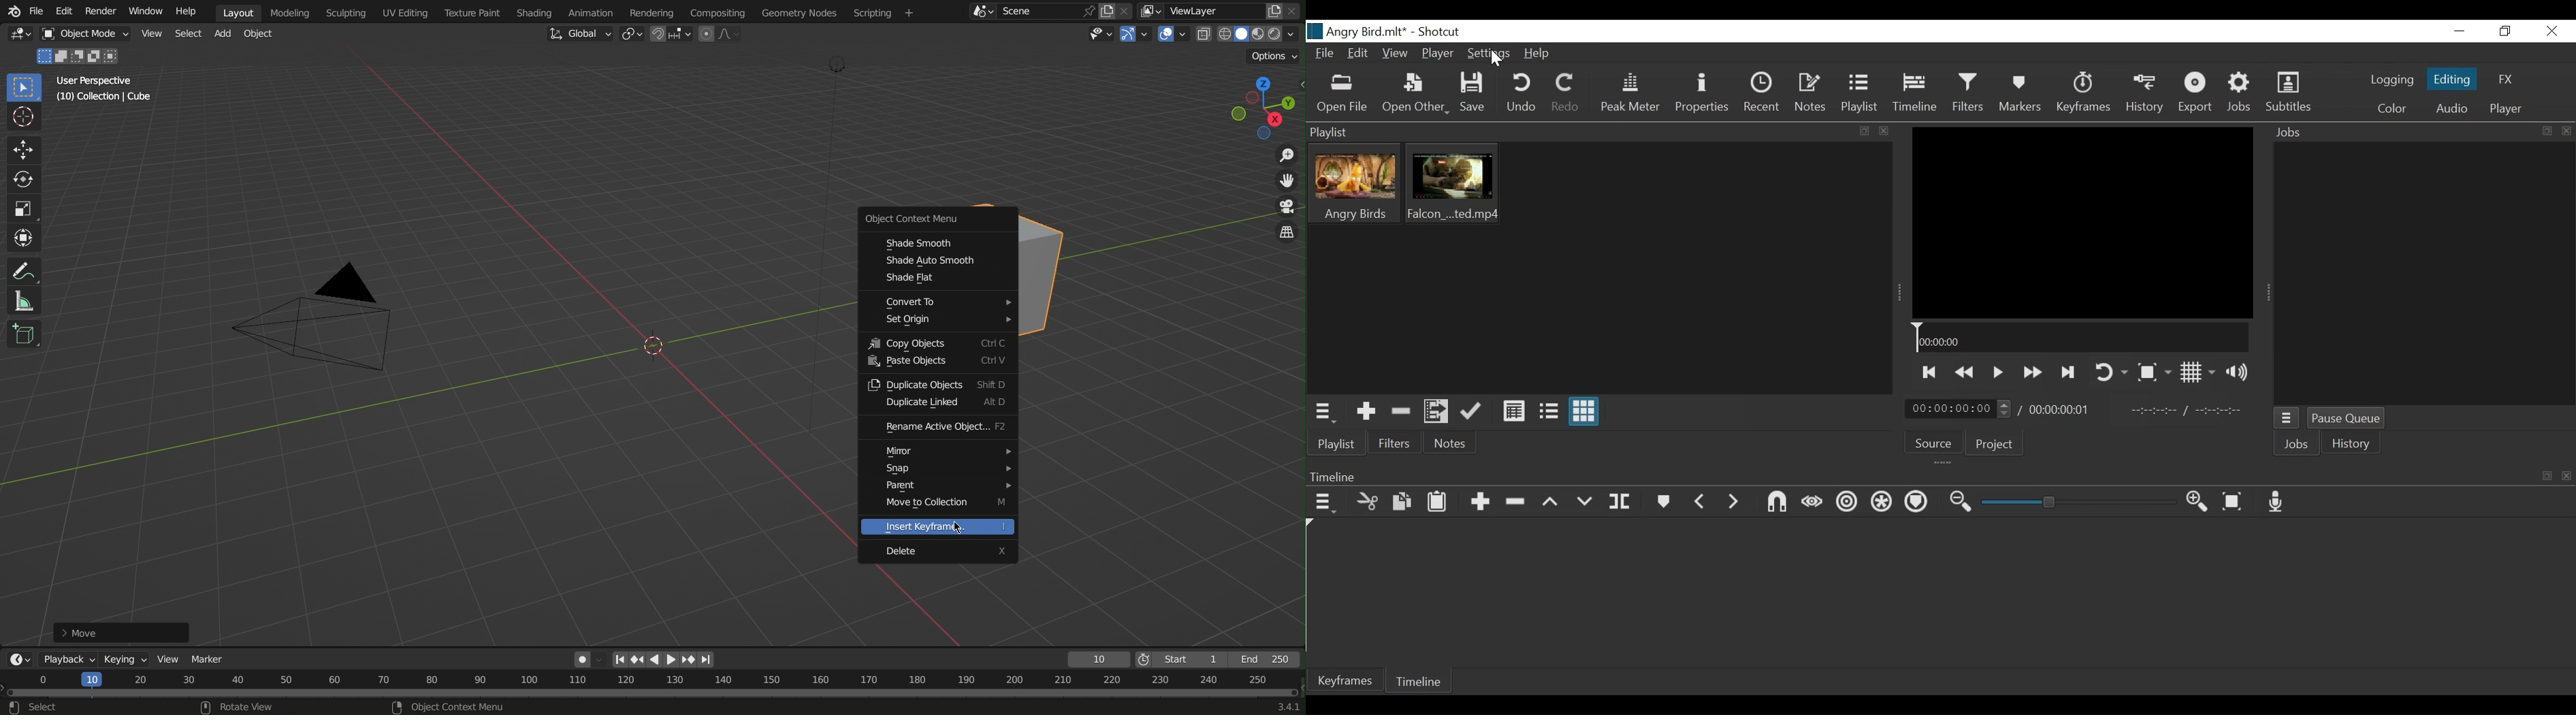 The height and width of the screenshot is (728, 2576). I want to click on Project, so click(1999, 444).